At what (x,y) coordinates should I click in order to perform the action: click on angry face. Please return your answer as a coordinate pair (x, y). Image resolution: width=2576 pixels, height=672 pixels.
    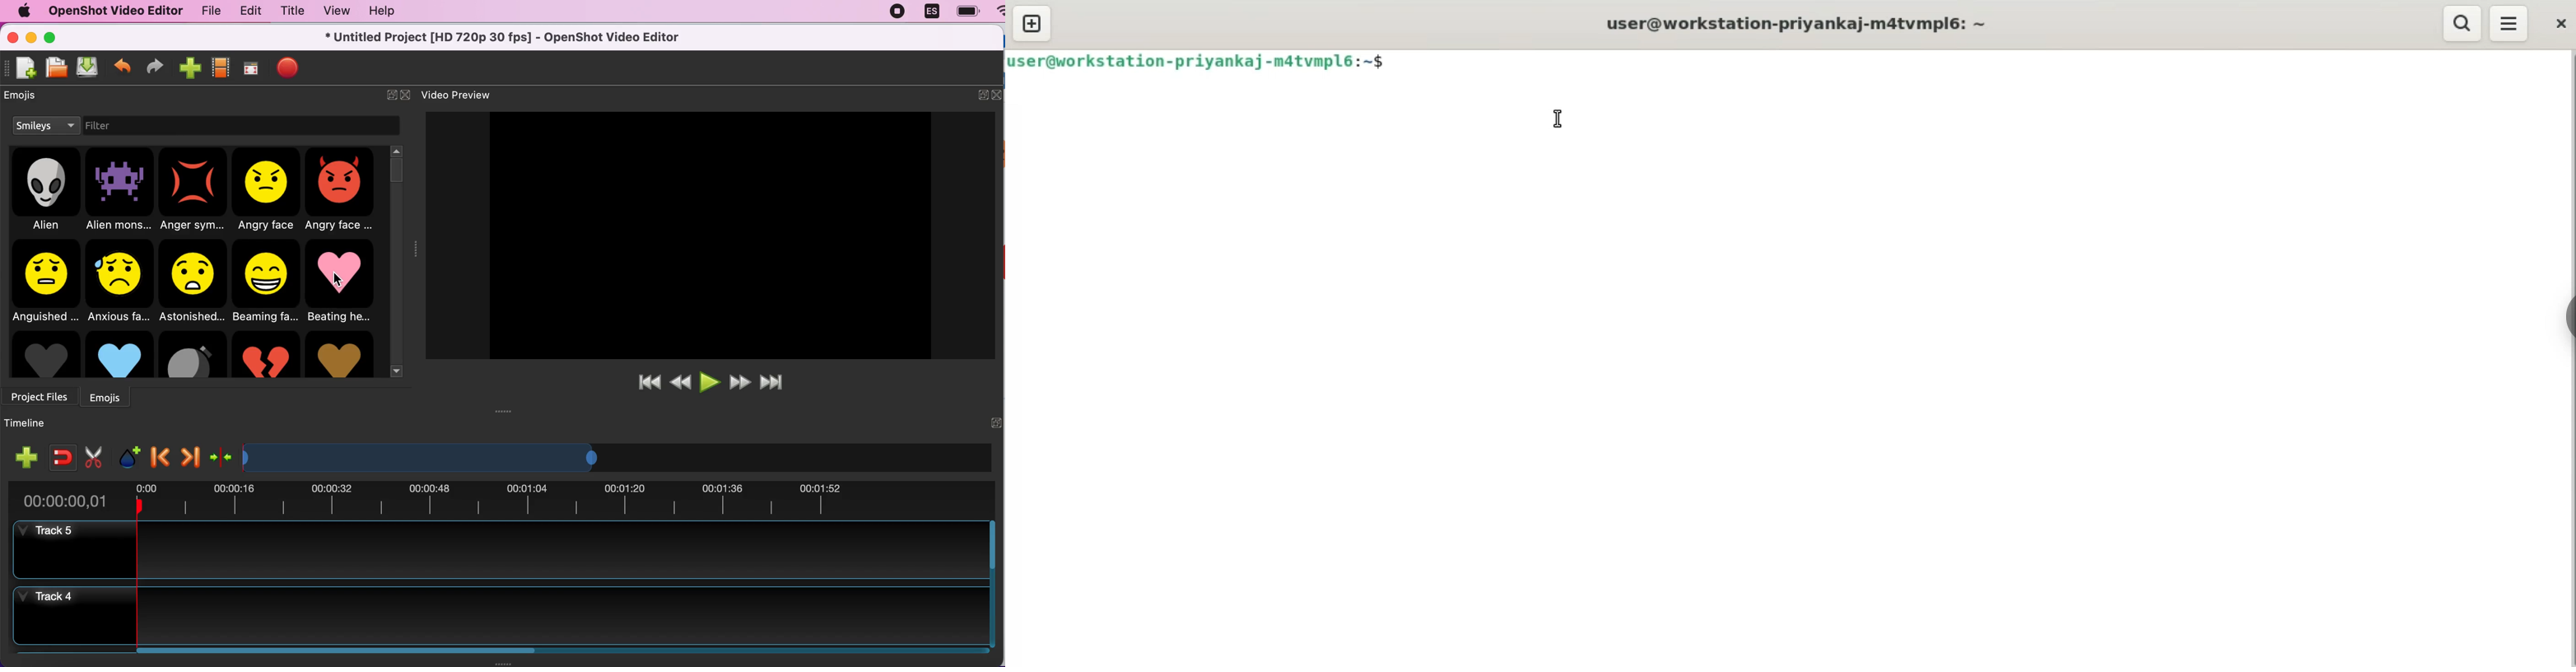
    Looking at the image, I should click on (268, 191).